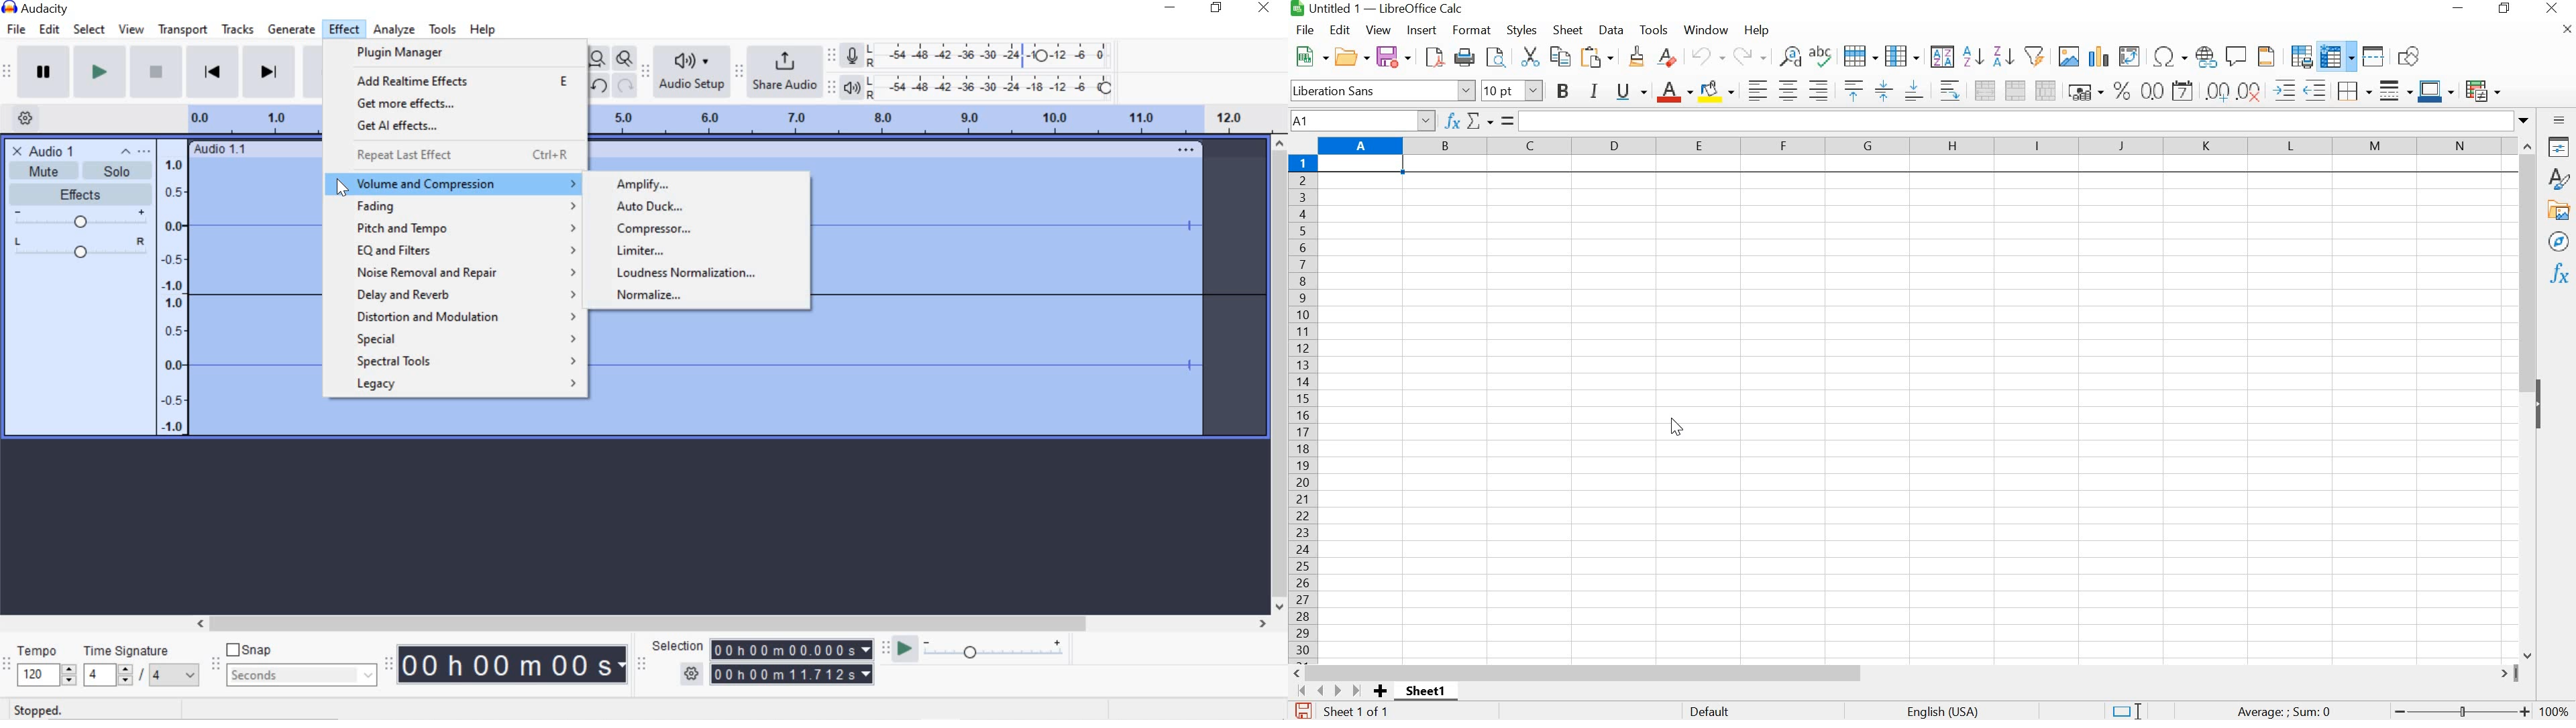 Image resolution: width=2576 pixels, height=728 pixels. Describe the element at coordinates (1746, 710) in the screenshot. I see `DEFAULT` at that location.